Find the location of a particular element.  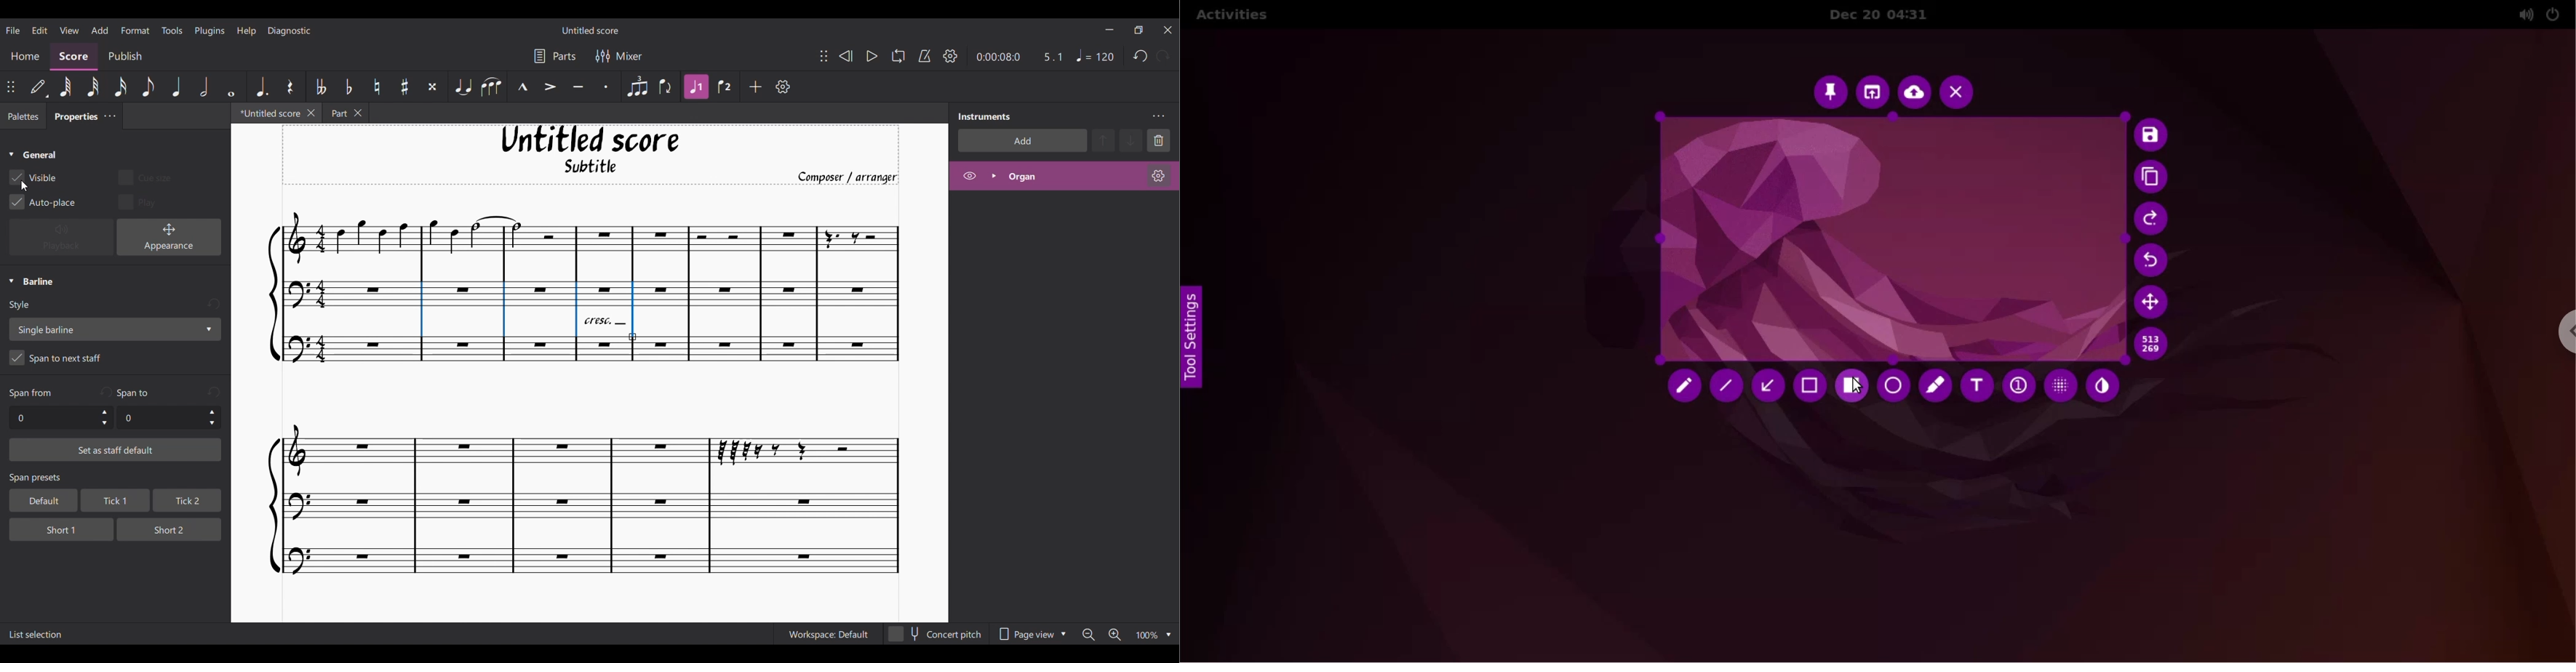

rectangle tool is located at coordinates (1853, 387).